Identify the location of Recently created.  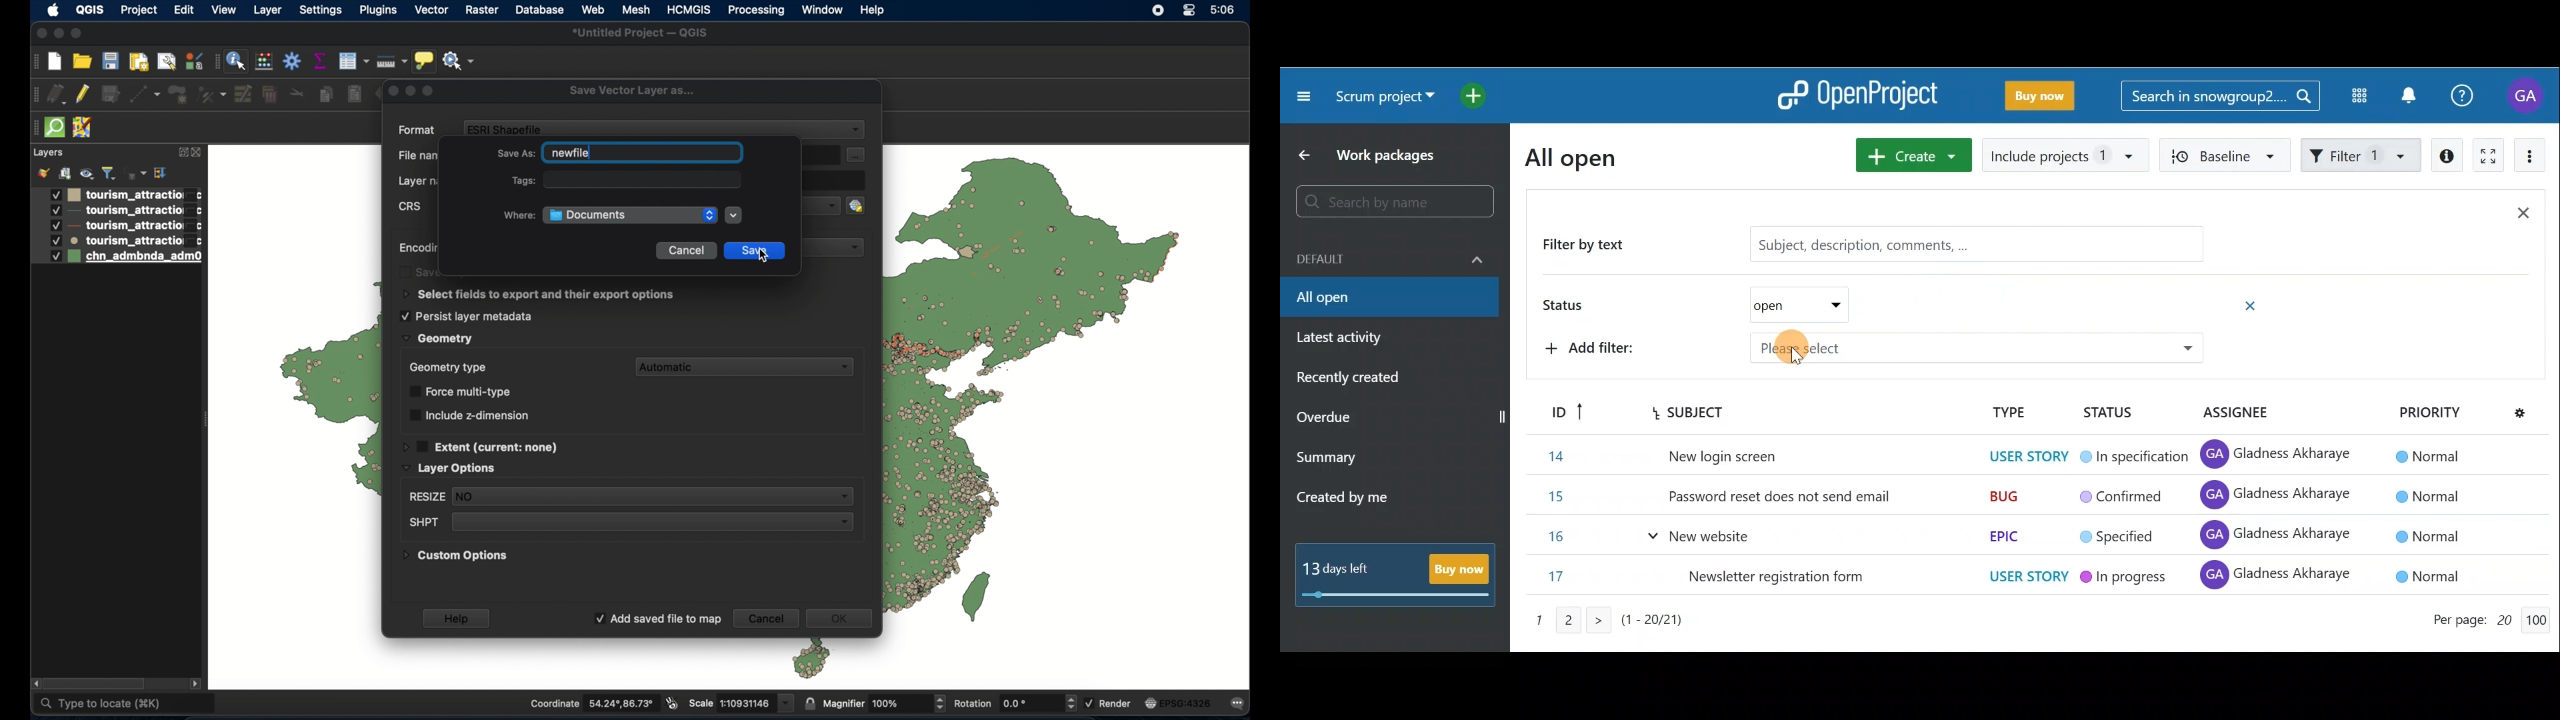
(1351, 380).